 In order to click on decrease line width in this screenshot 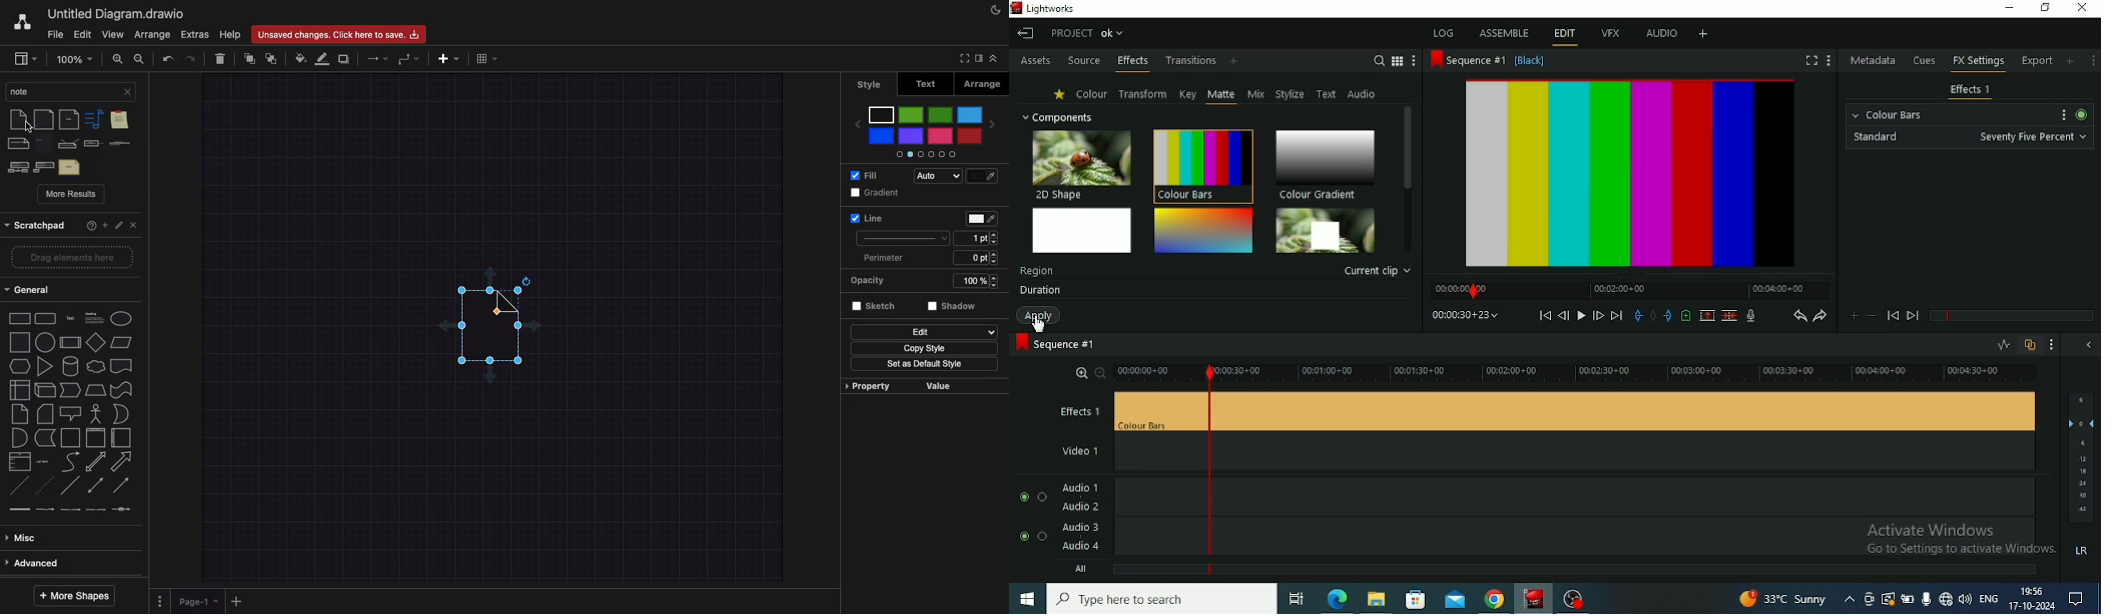, I will do `click(995, 243)`.